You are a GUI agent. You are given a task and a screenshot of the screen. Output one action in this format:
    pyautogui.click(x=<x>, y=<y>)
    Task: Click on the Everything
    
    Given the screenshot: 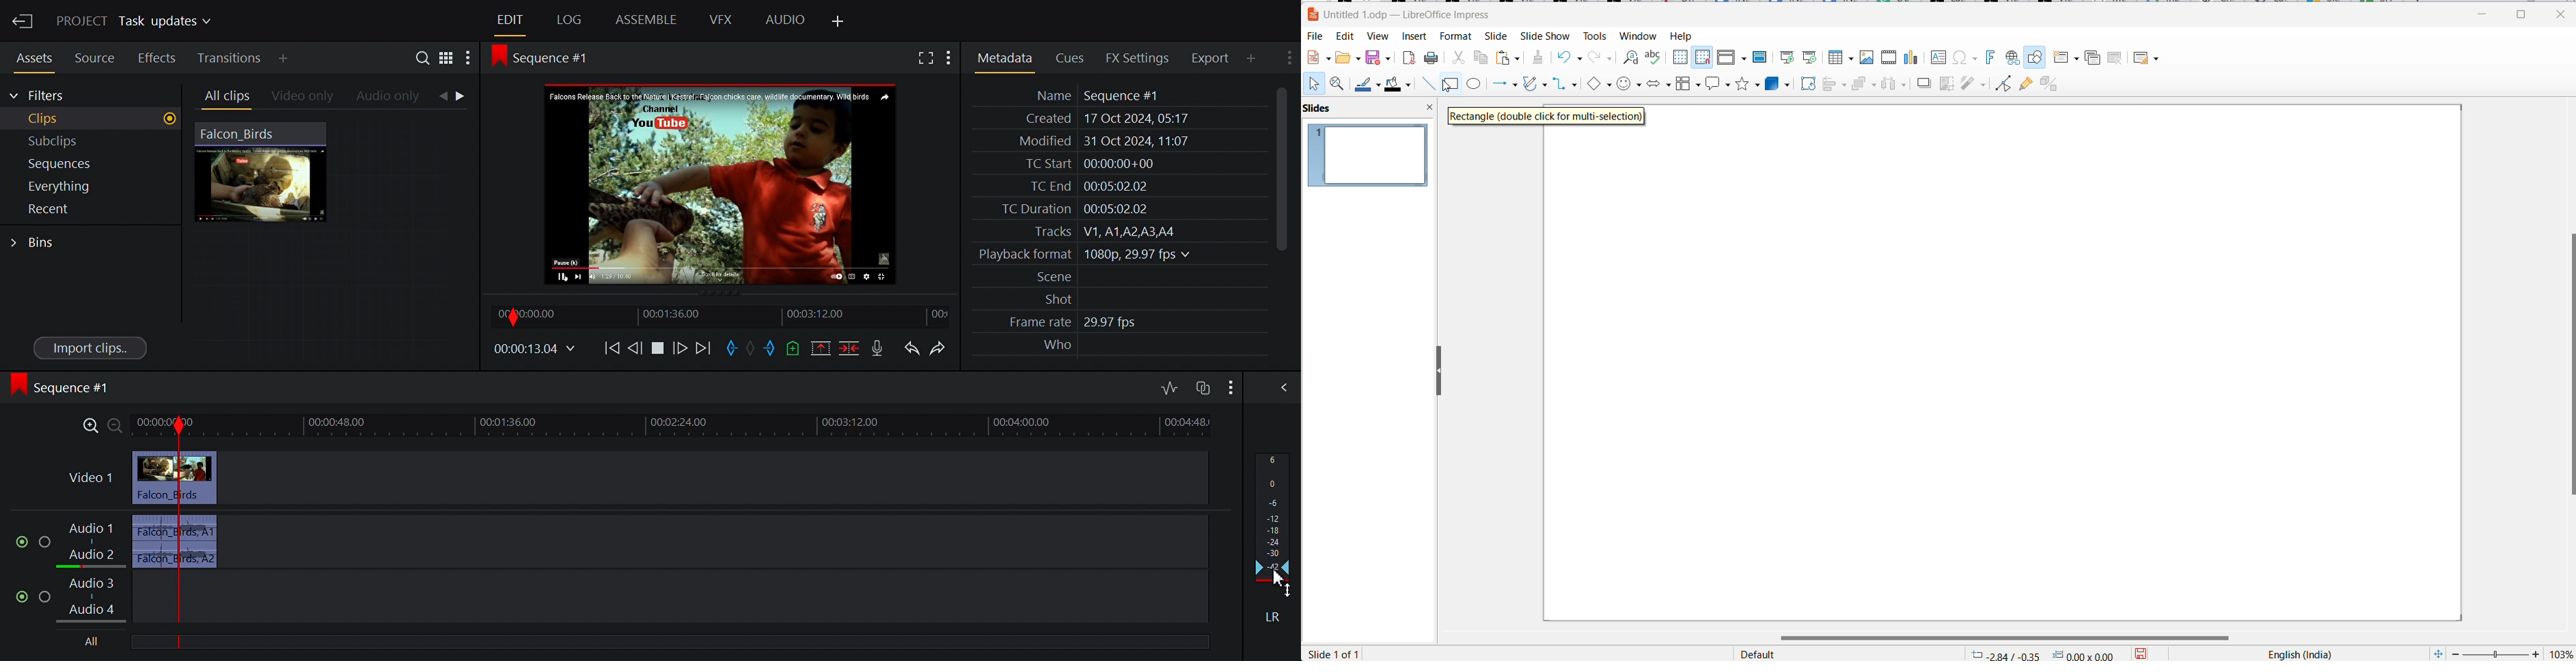 What is the action you would take?
    pyautogui.click(x=83, y=187)
    